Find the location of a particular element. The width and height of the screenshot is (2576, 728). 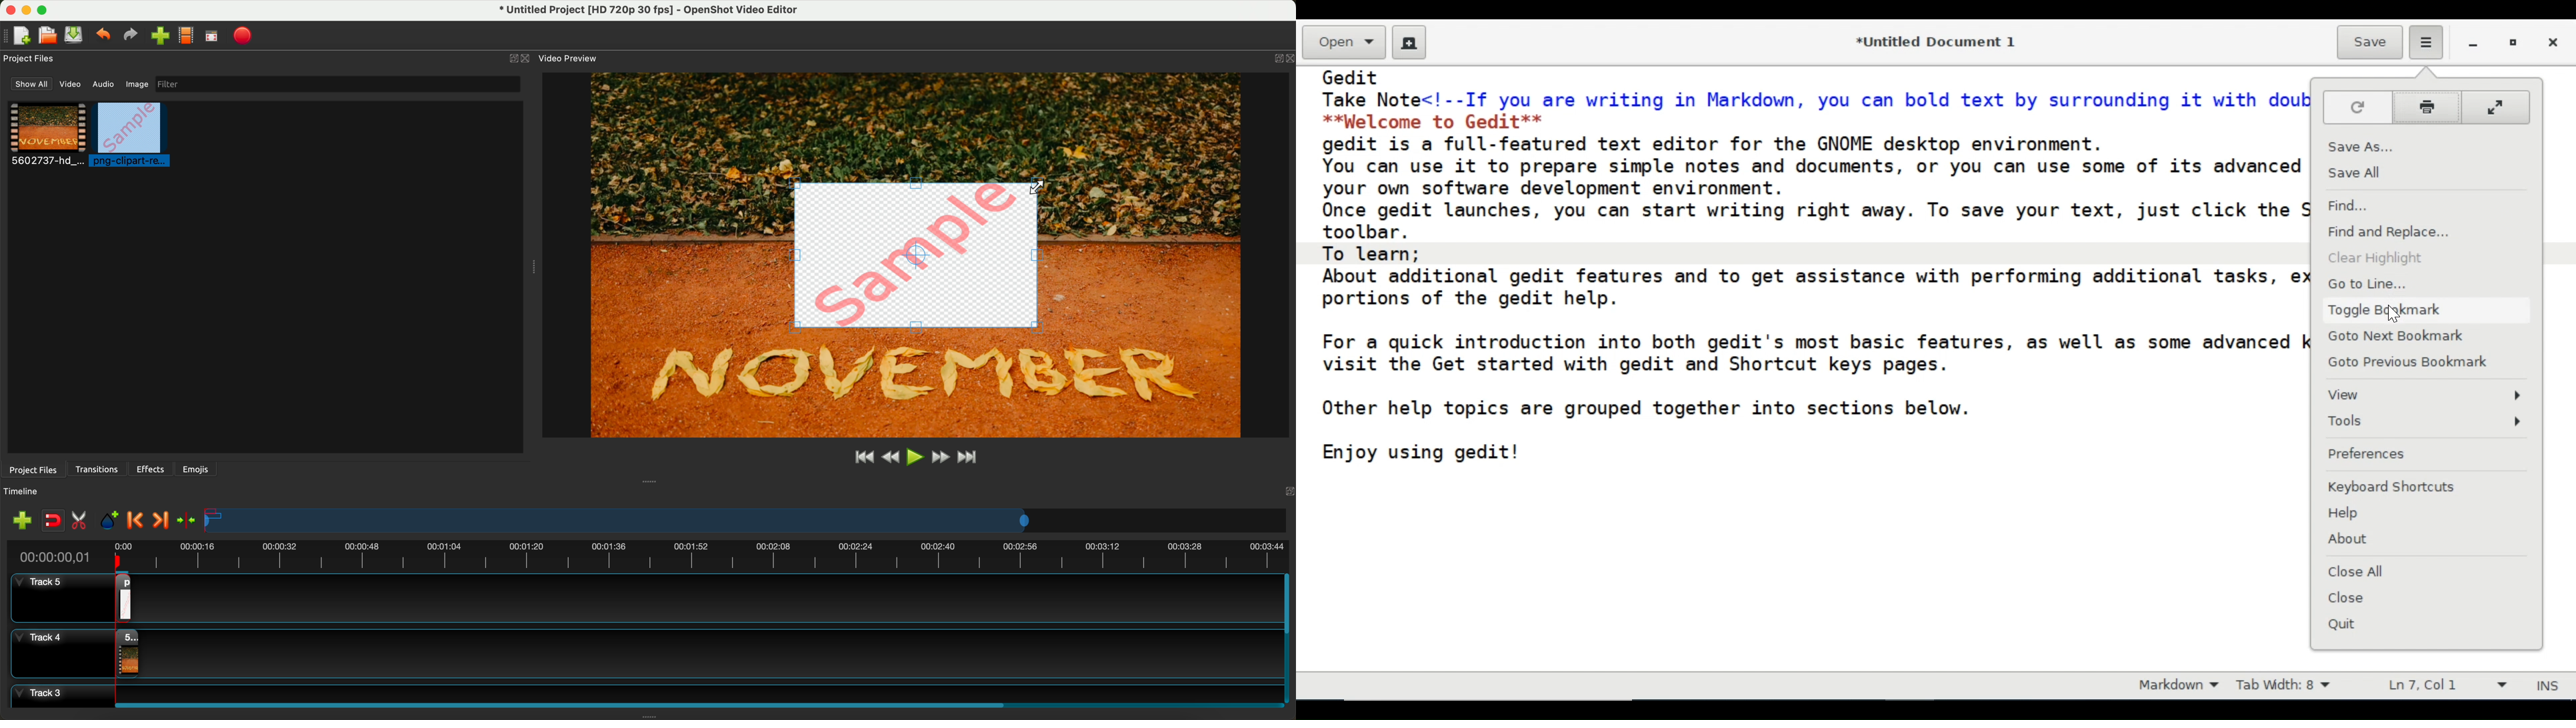

save file is located at coordinates (75, 35).